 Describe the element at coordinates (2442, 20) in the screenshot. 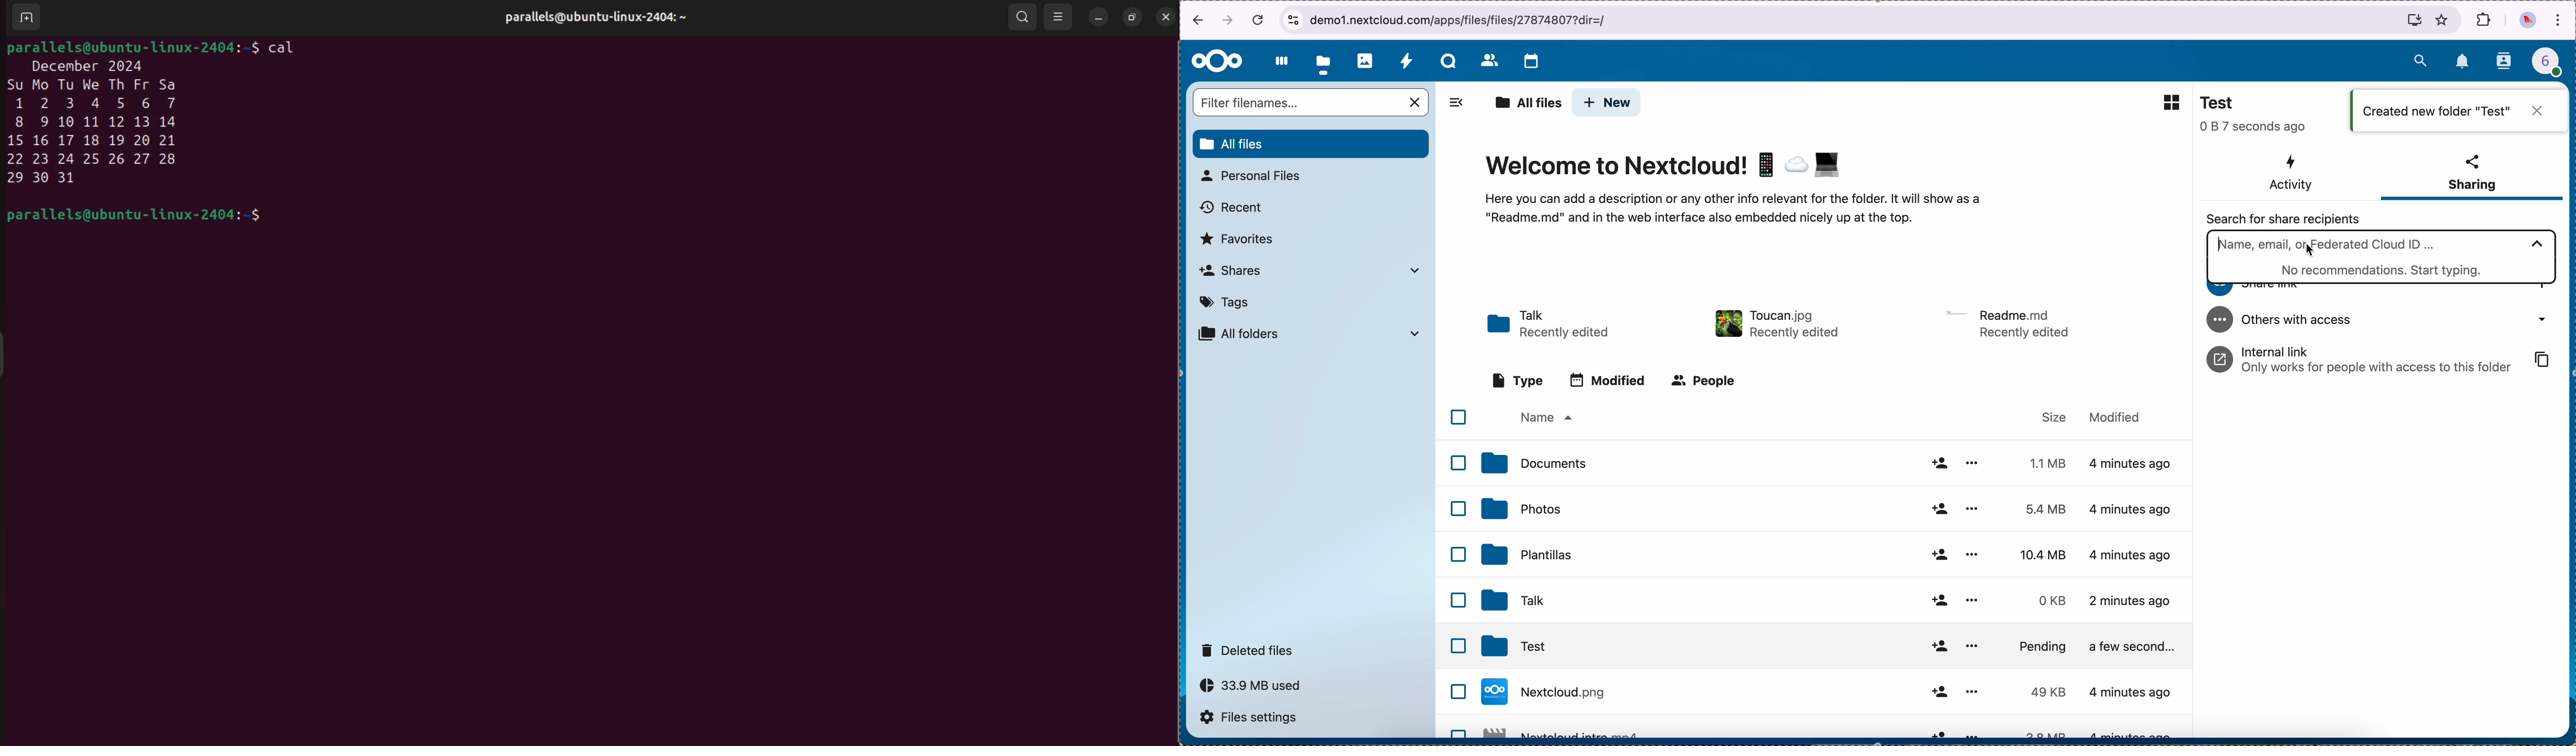

I see `favorites` at that location.